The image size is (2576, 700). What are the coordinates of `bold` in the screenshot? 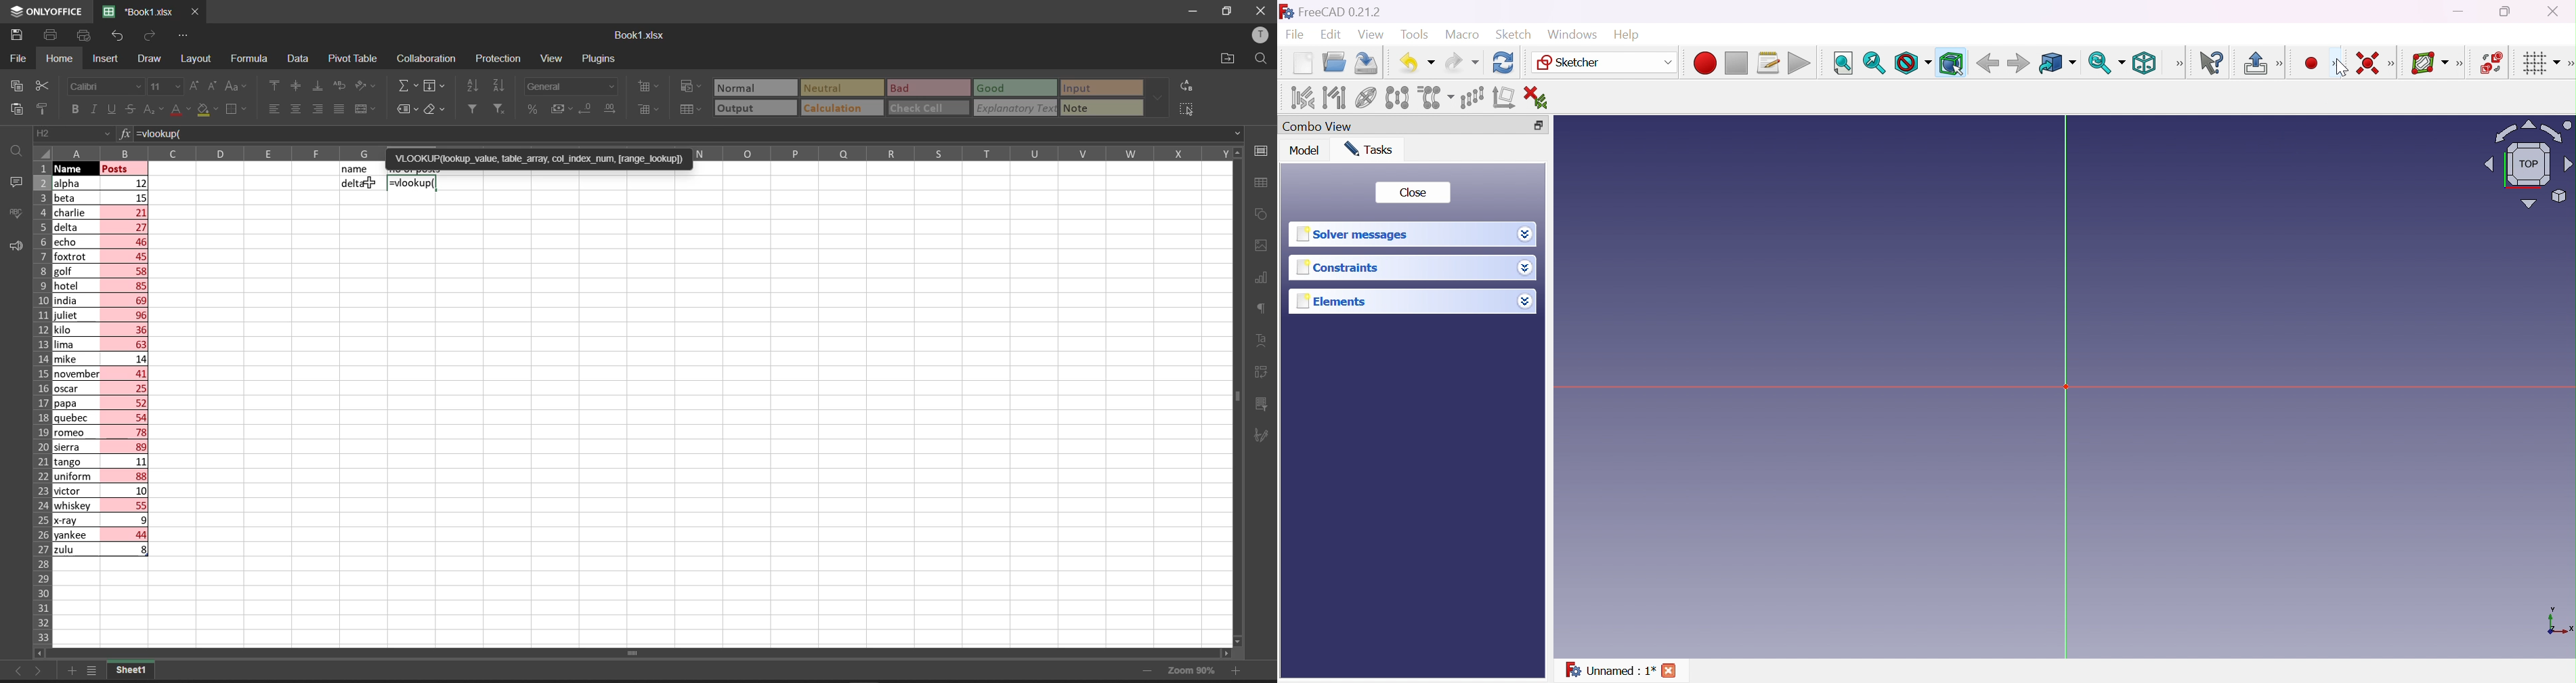 It's located at (75, 109).